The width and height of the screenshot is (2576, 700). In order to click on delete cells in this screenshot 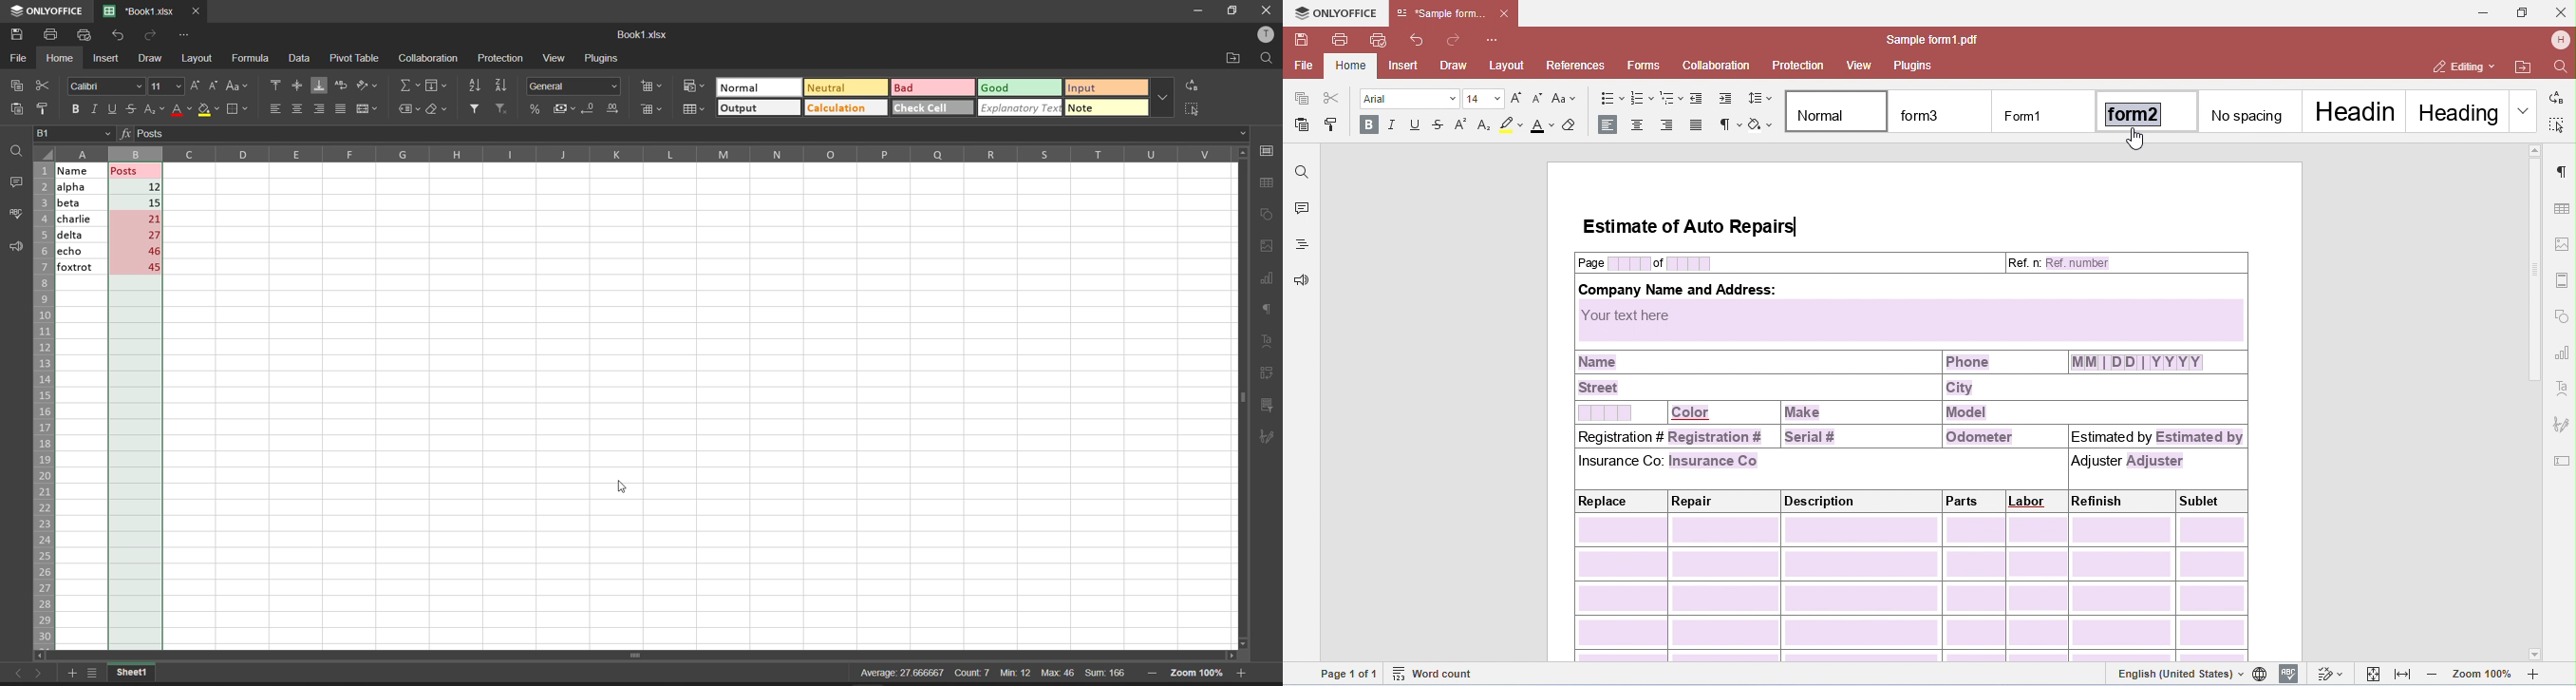, I will do `click(653, 110)`.